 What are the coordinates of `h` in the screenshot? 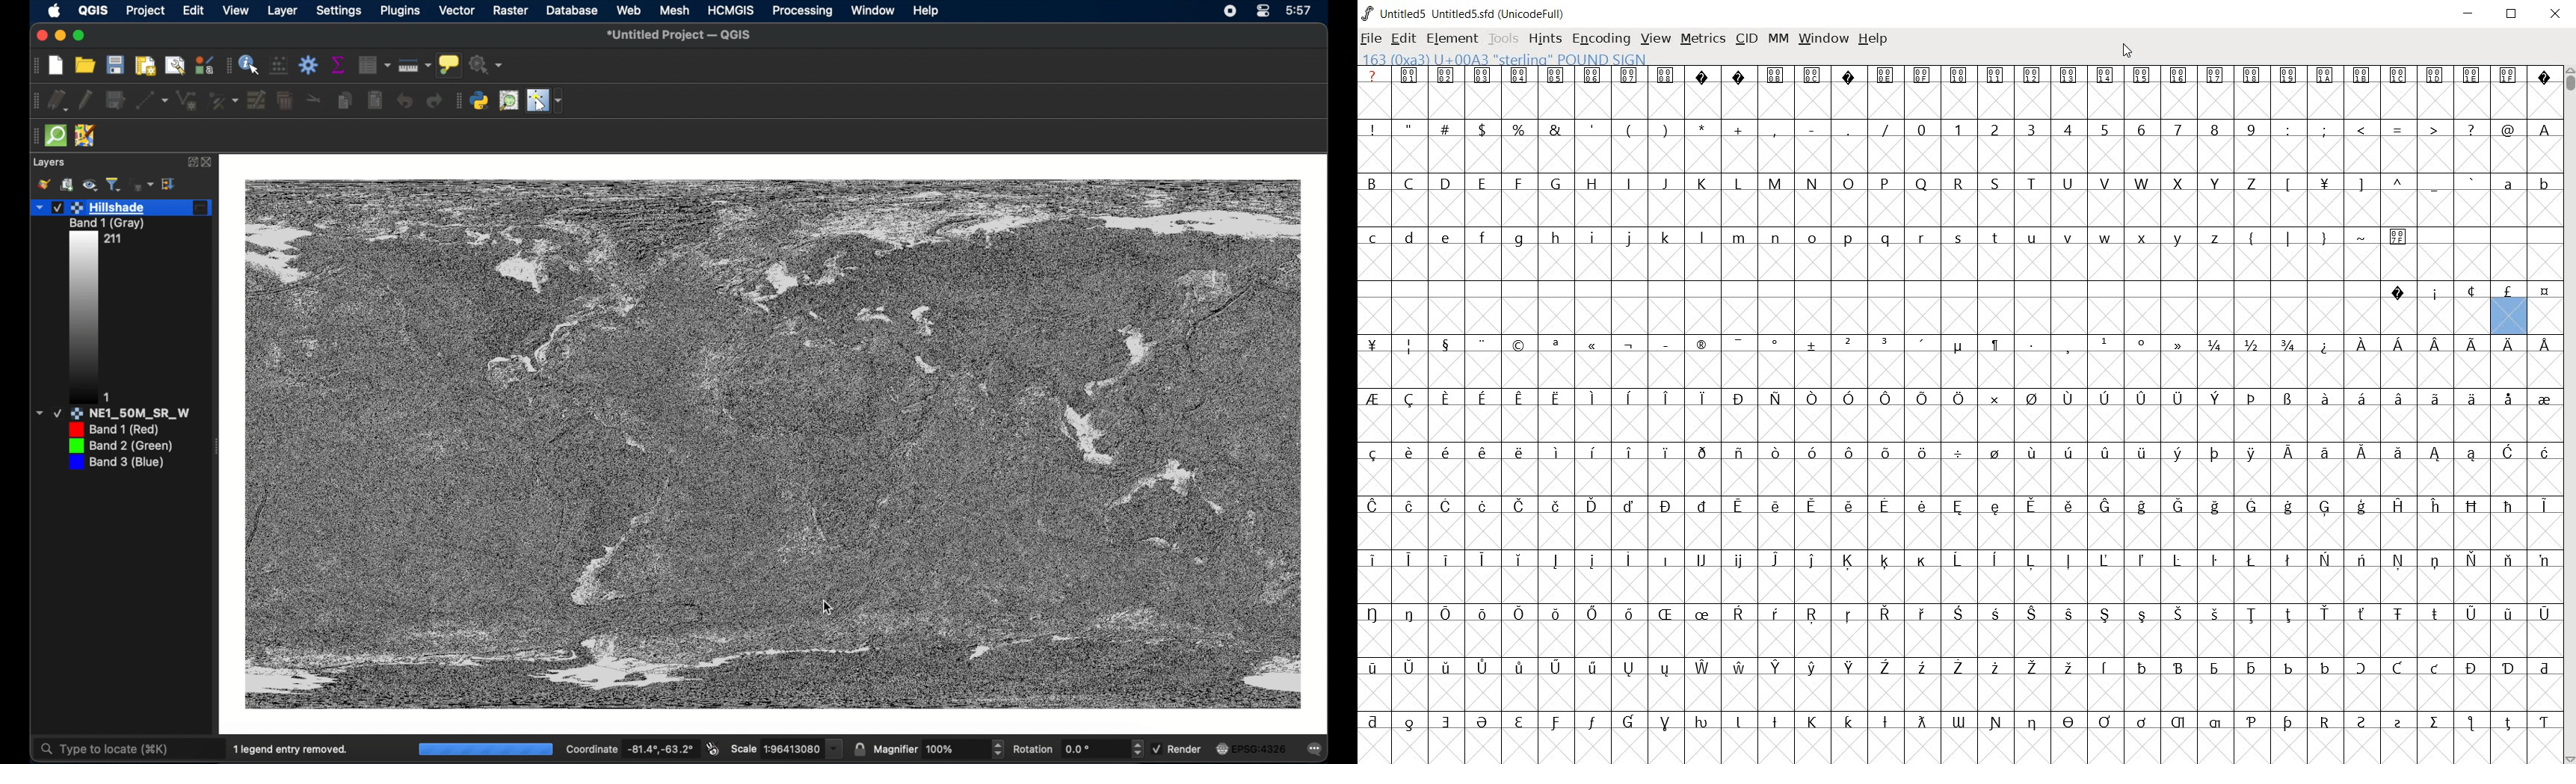 It's located at (1556, 238).